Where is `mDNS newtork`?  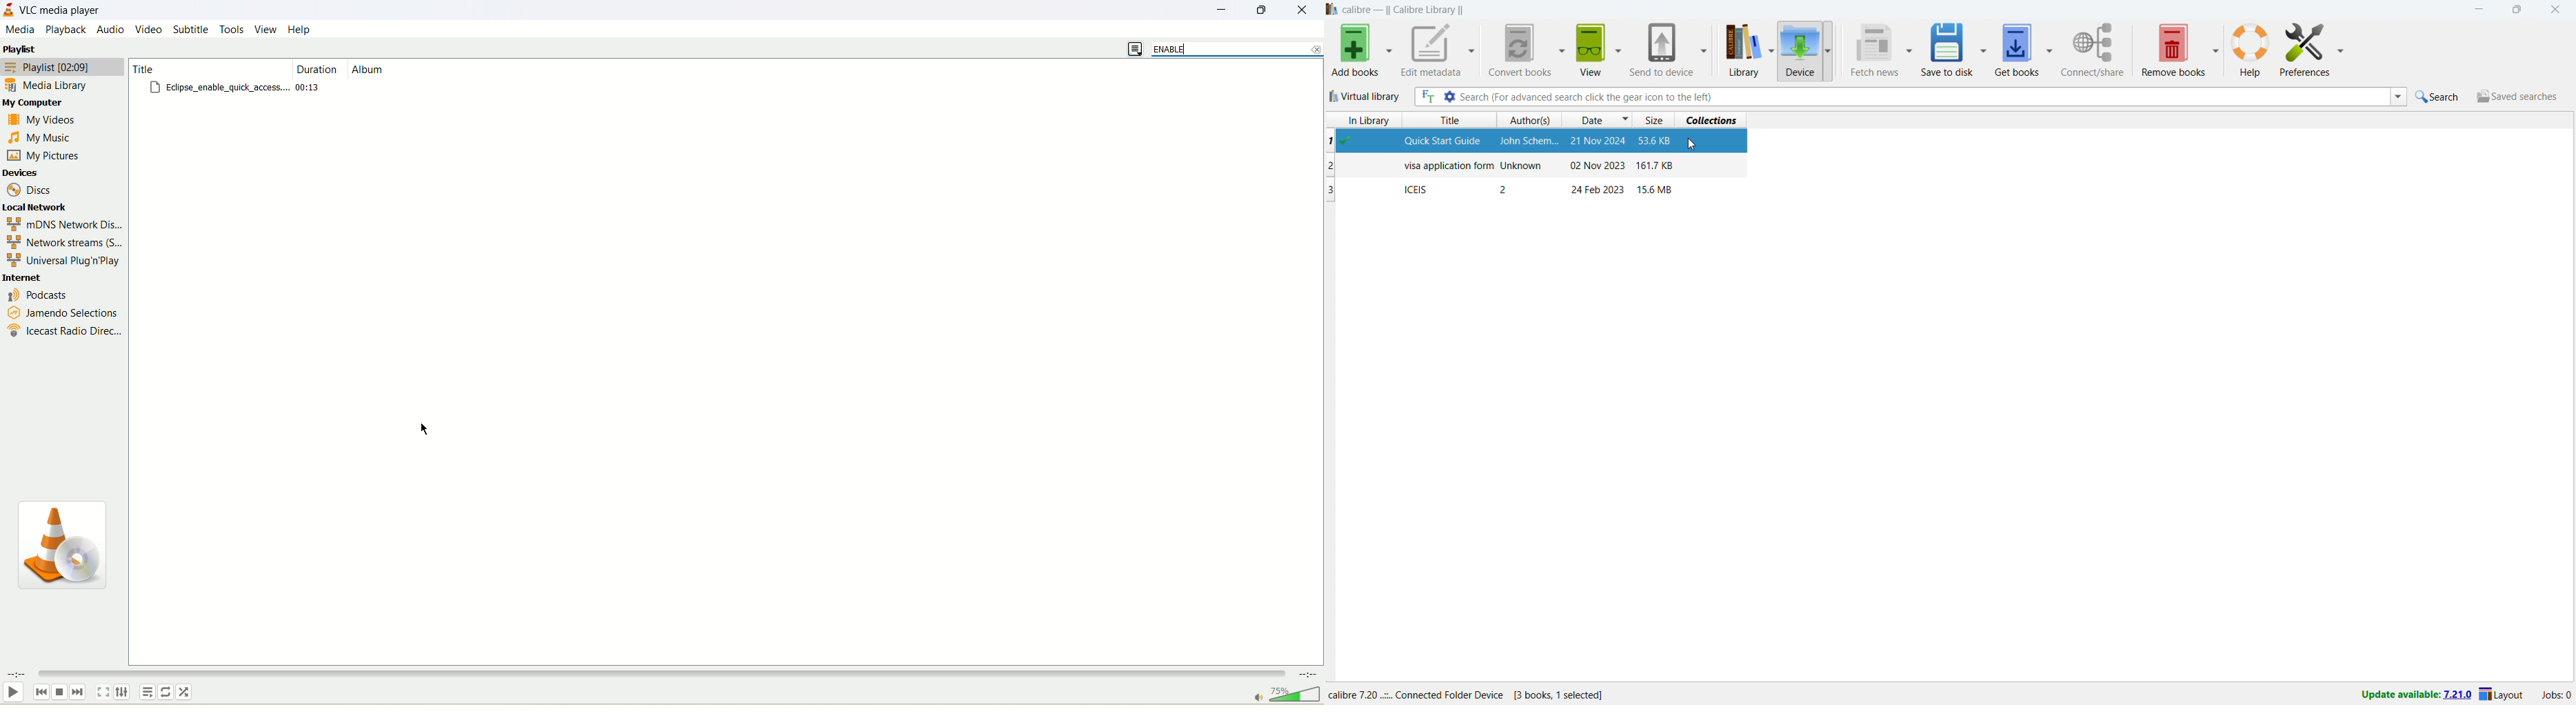
mDNS newtork is located at coordinates (63, 224).